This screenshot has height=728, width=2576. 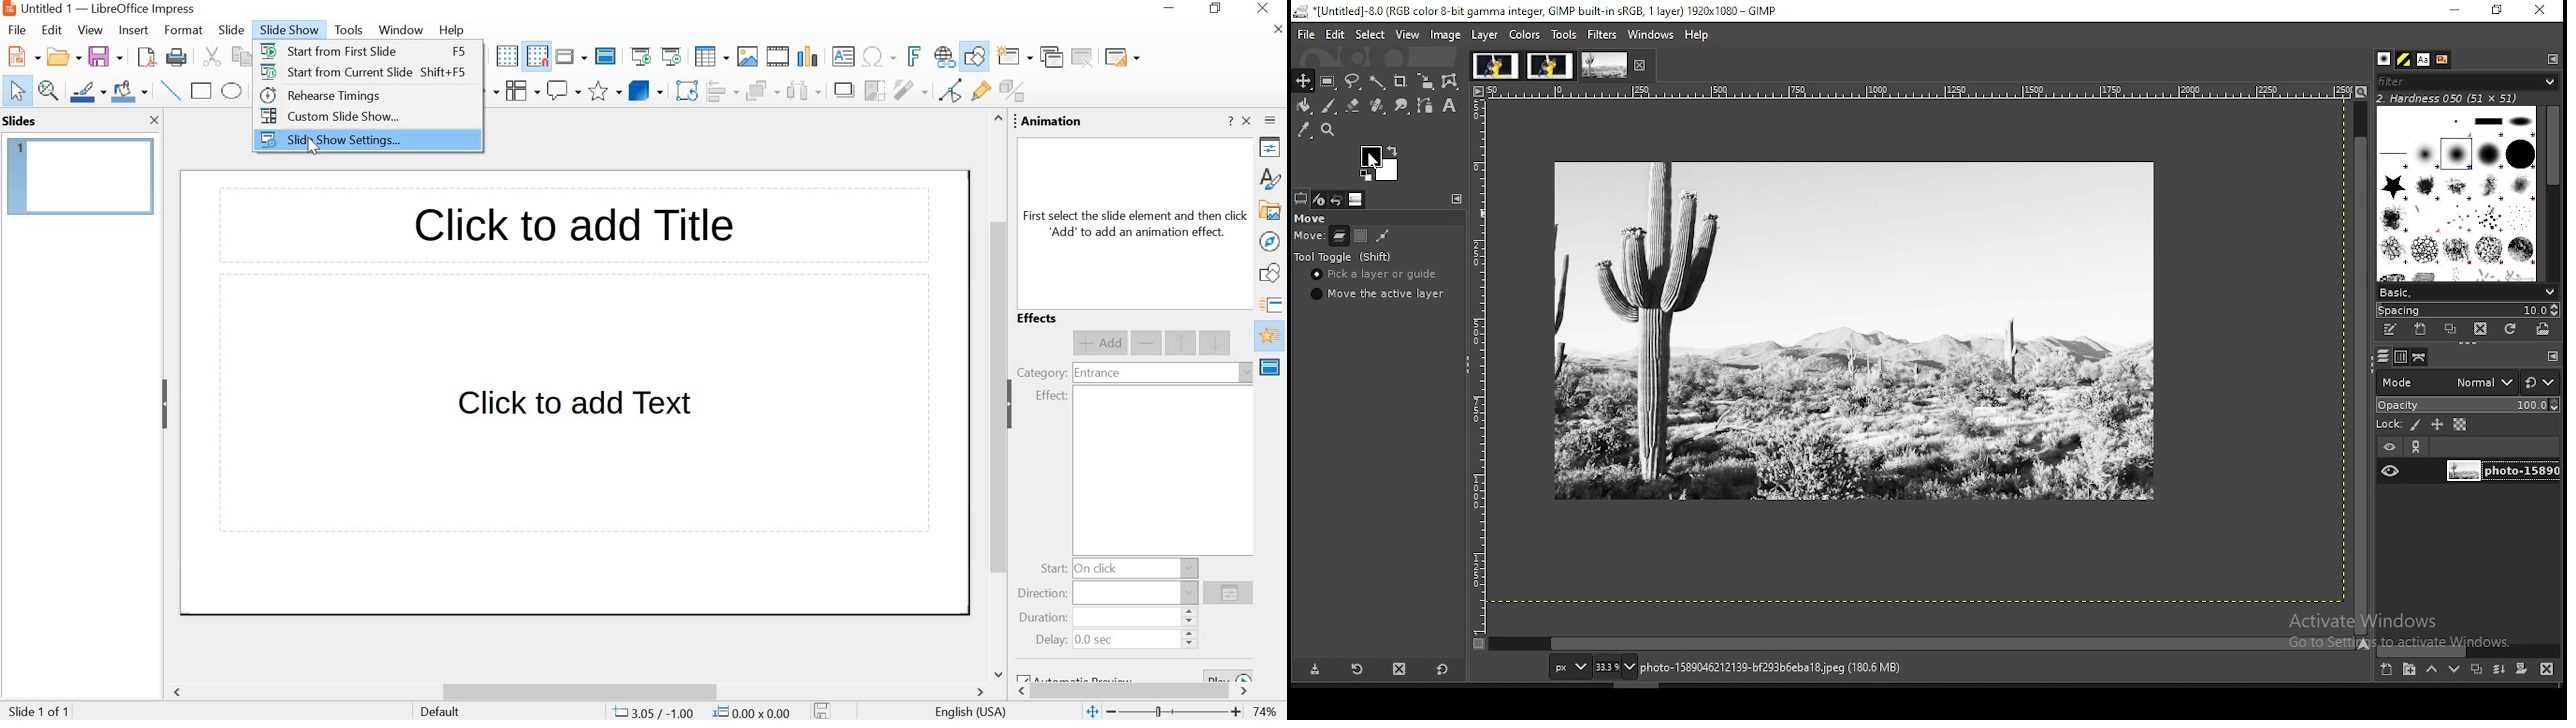 I want to click on properties, so click(x=1272, y=149).